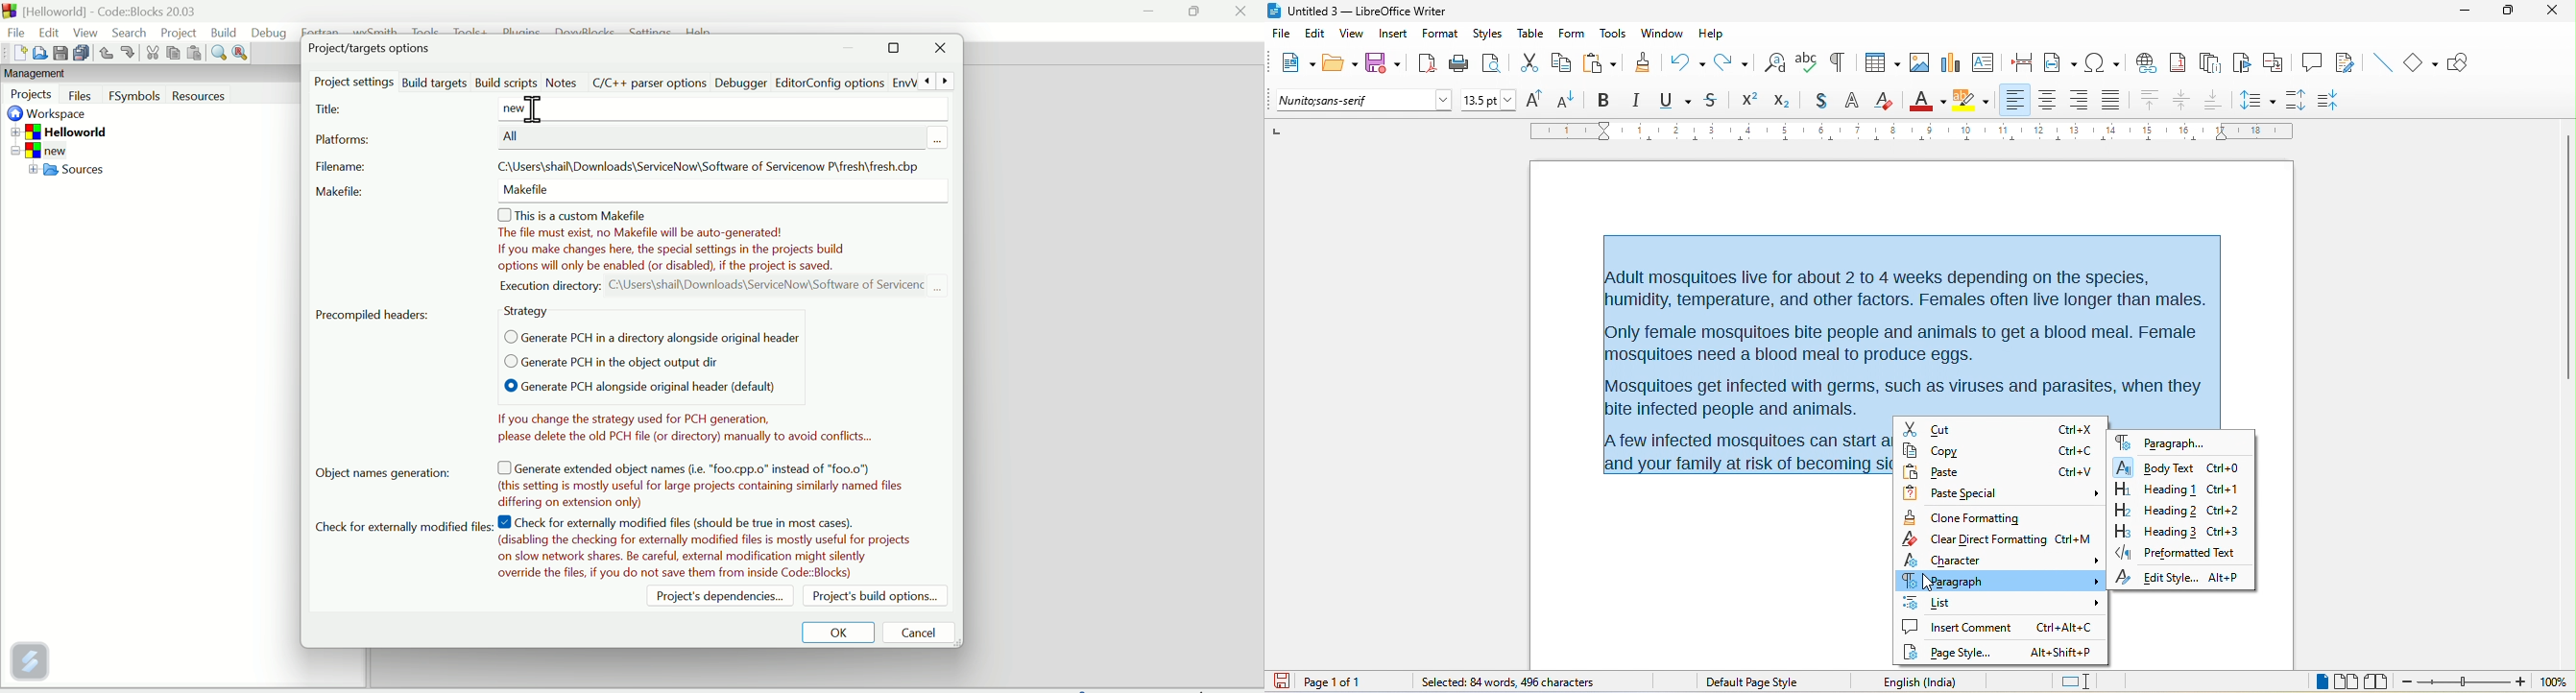  What do you see at coordinates (1294, 65) in the screenshot?
I see `new` at bounding box center [1294, 65].